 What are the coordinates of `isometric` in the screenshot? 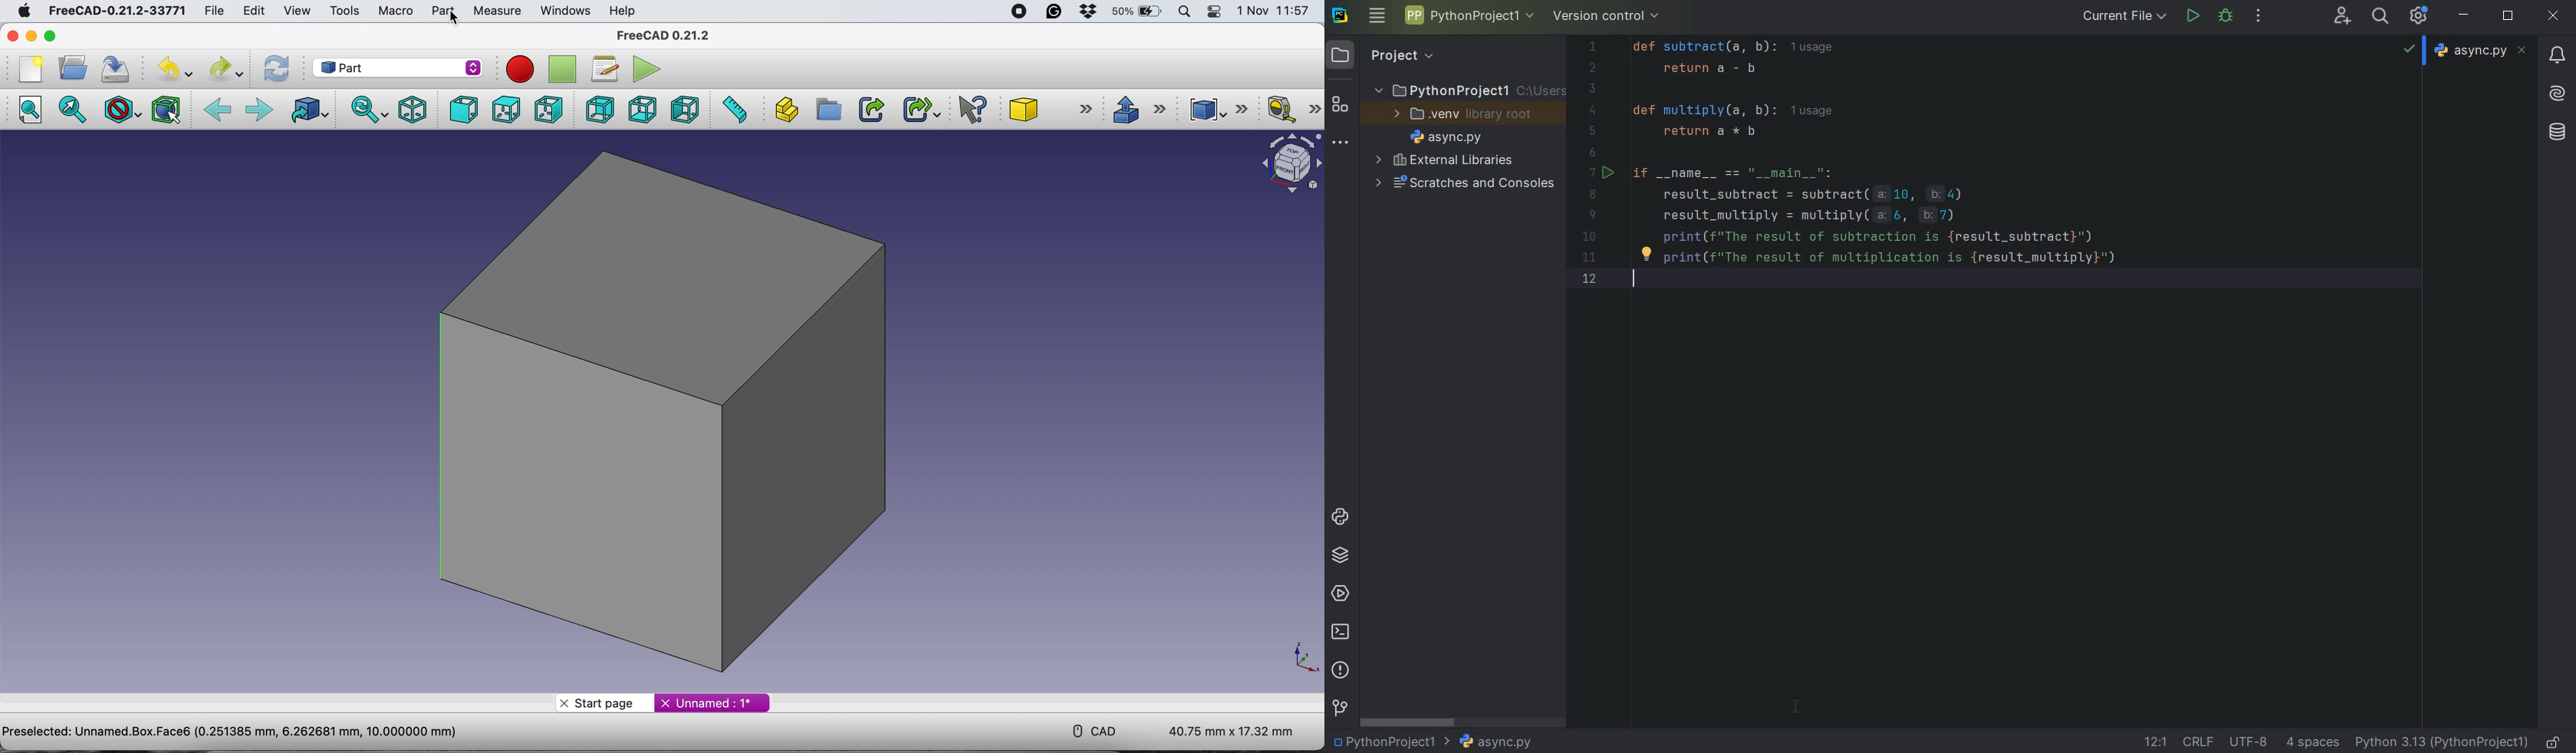 It's located at (408, 110).